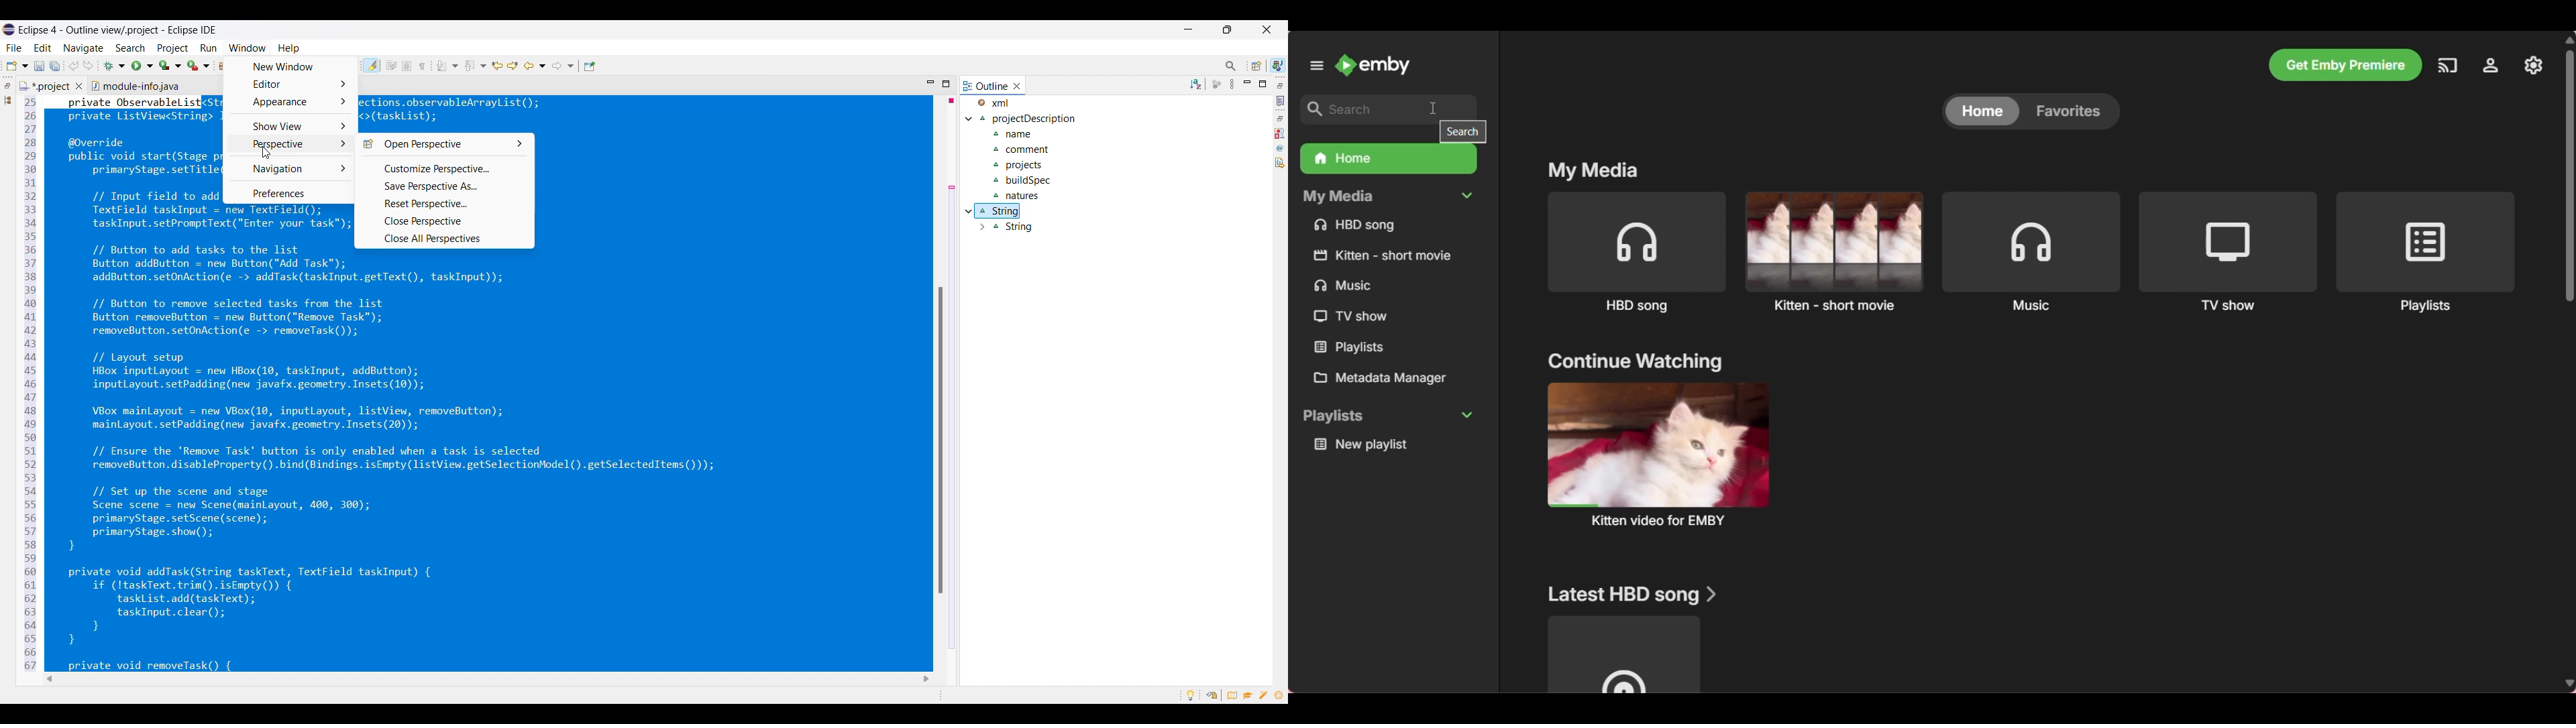 Image resolution: width=2576 pixels, height=728 pixels. Describe the element at coordinates (1354, 347) in the screenshot. I see `Playlists` at that location.